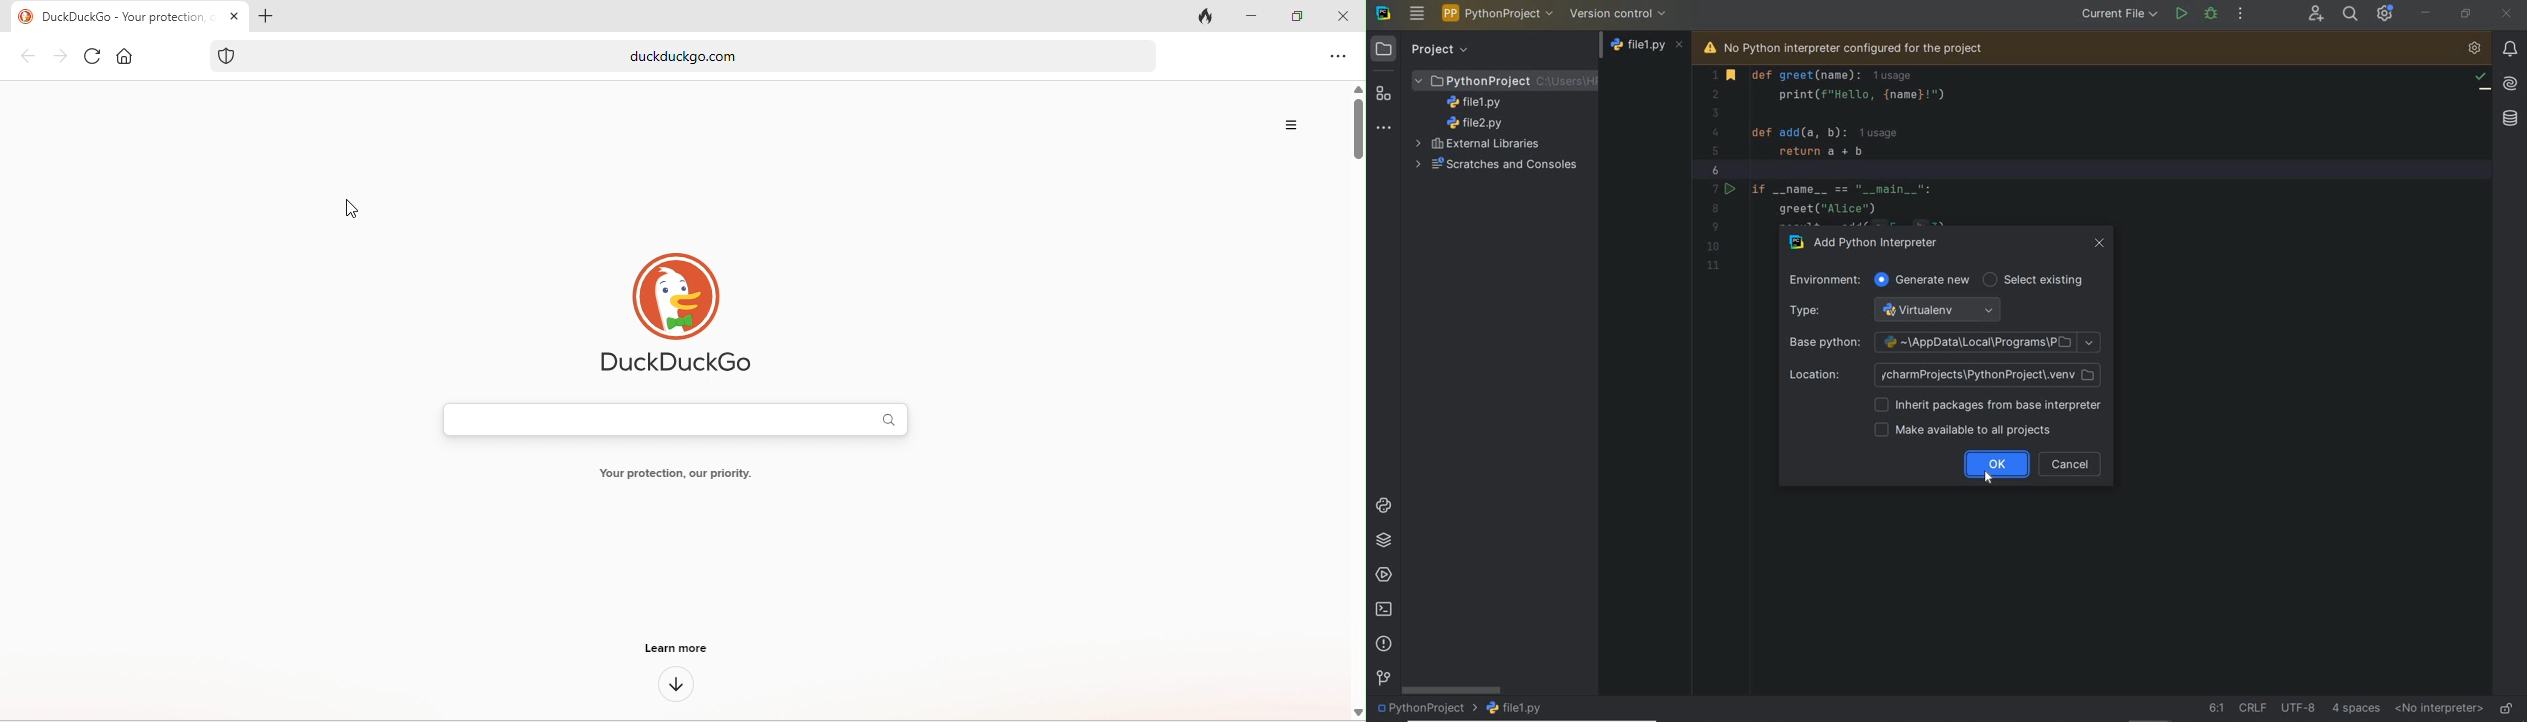  What do you see at coordinates (2357, 707) in the screenshot?
I see `indent` at bounding box center [2357, 707].